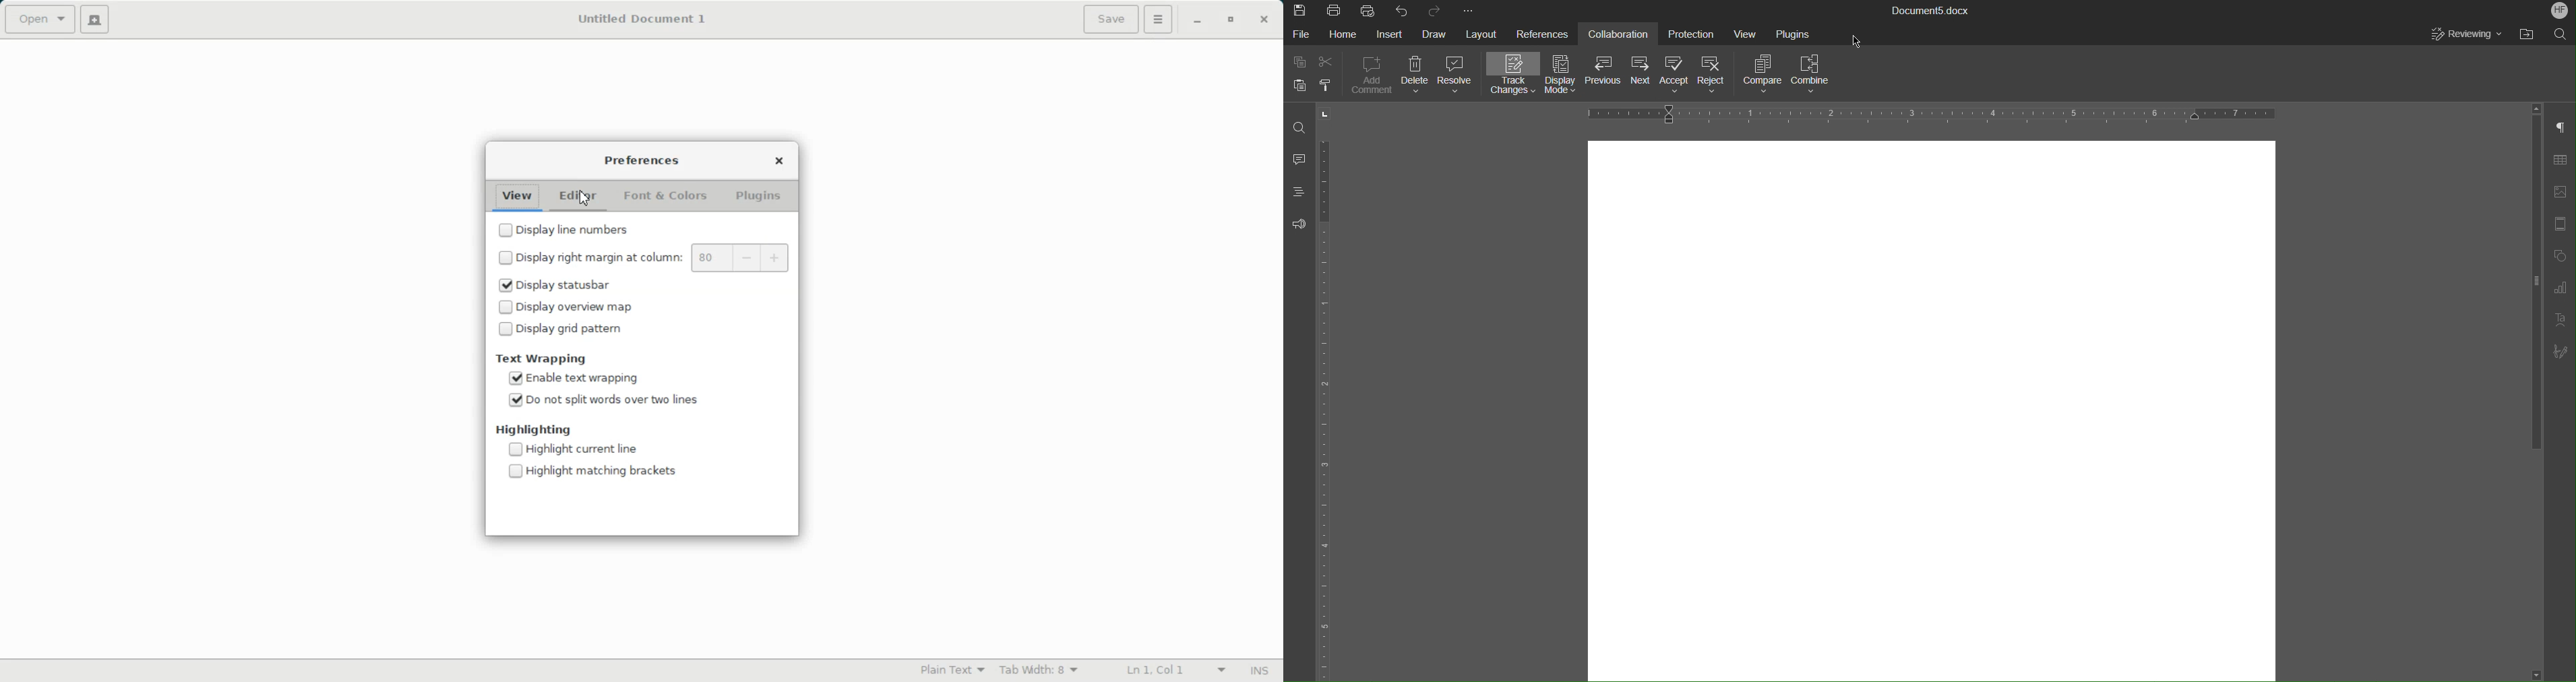 This screenshot has width=2576, height=700. Describe the element at coordinates (643, 162) in the screenshot. I see `Preferences` at that location.